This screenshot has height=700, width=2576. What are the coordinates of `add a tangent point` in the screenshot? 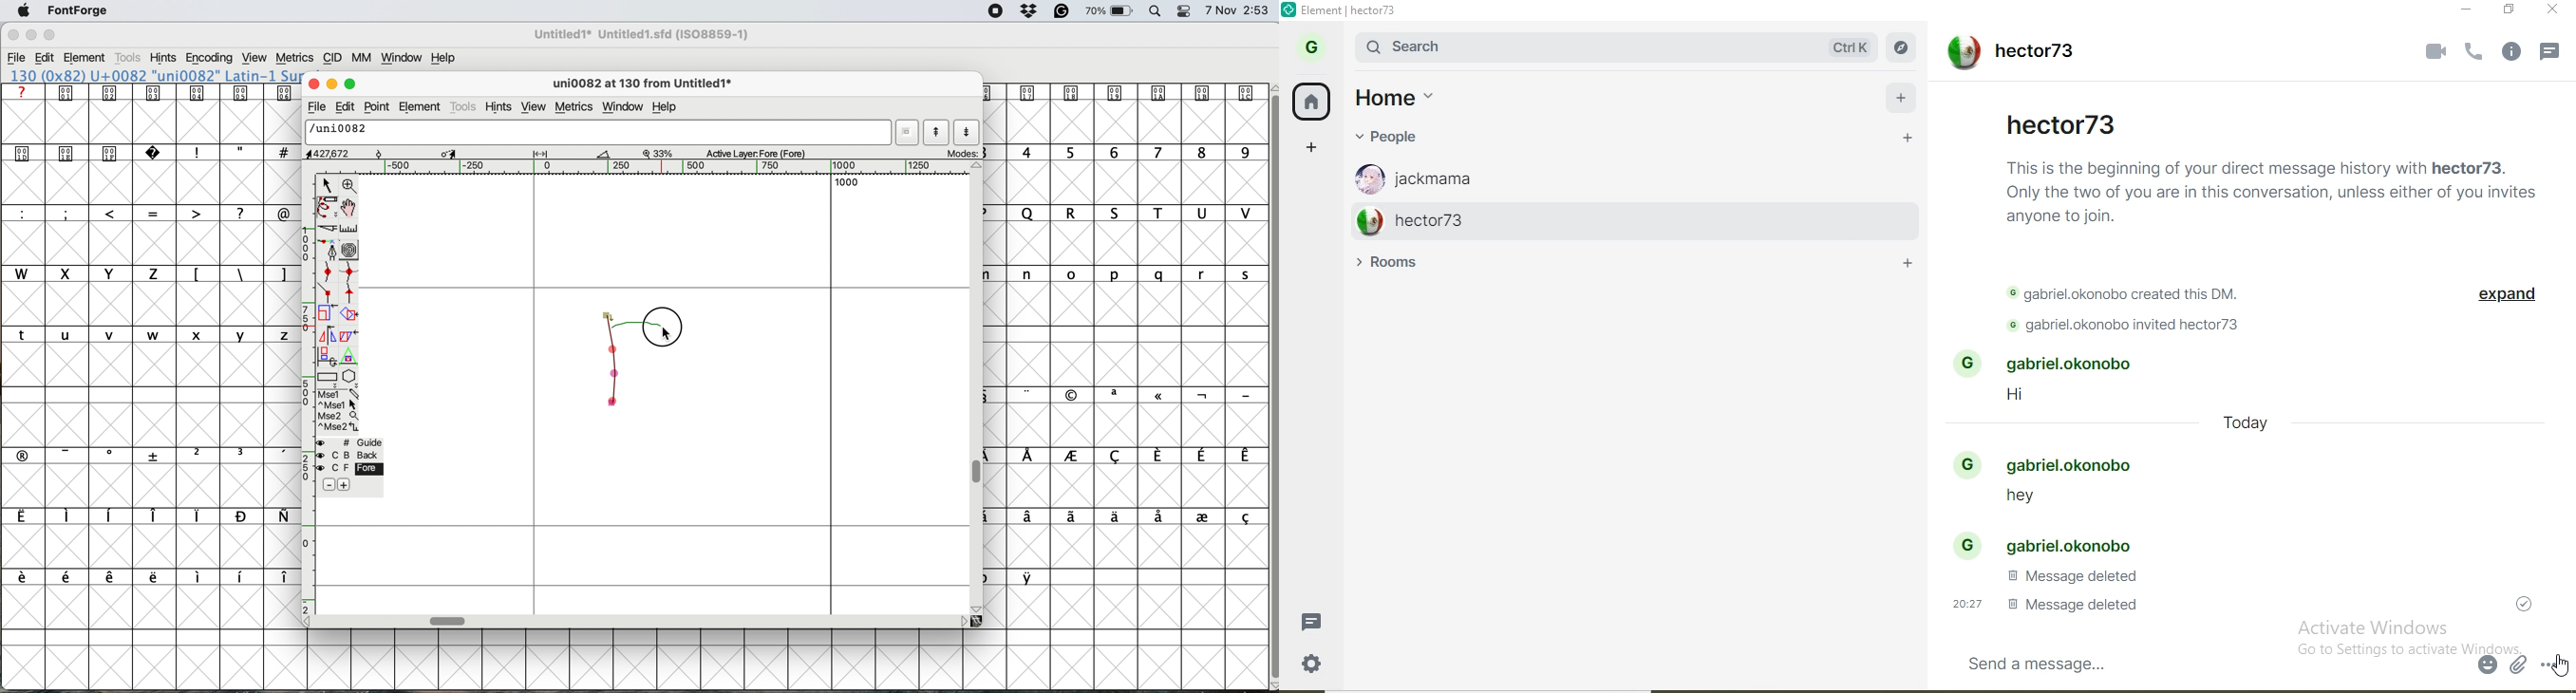 It's located at (351, 295).